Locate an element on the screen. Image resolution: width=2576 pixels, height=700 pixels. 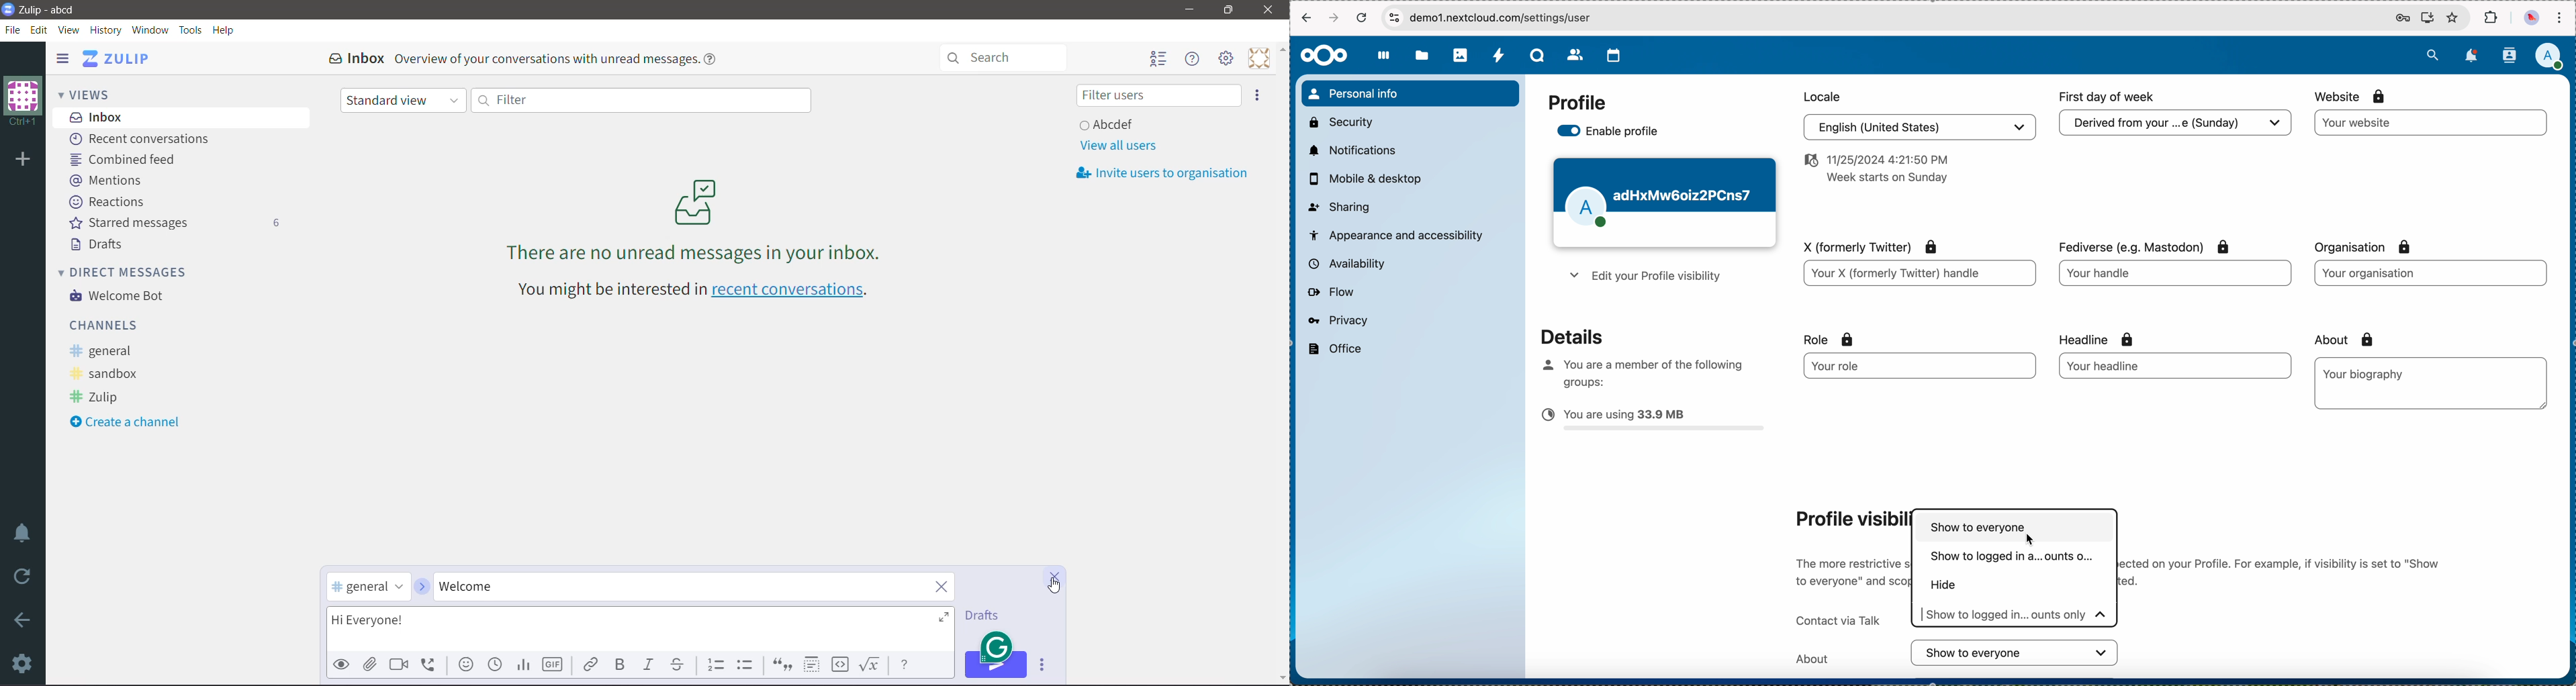
Add GIF is located at coordinates (551, 665).